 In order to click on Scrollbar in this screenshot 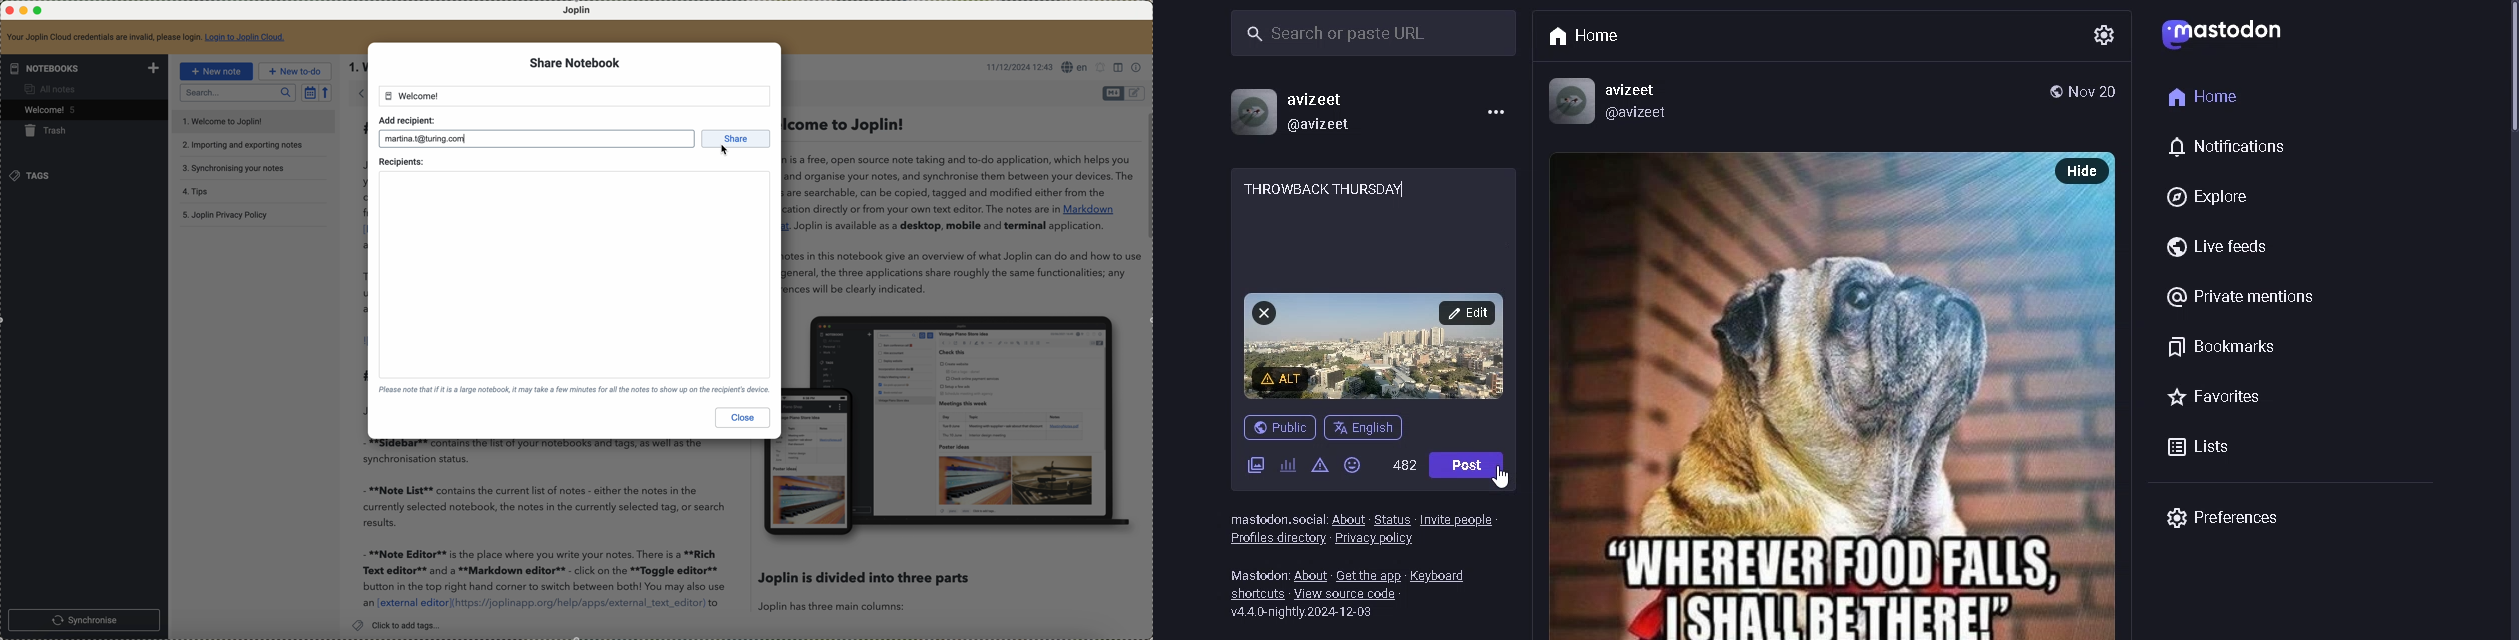, I will do `click(2509, 85)`.